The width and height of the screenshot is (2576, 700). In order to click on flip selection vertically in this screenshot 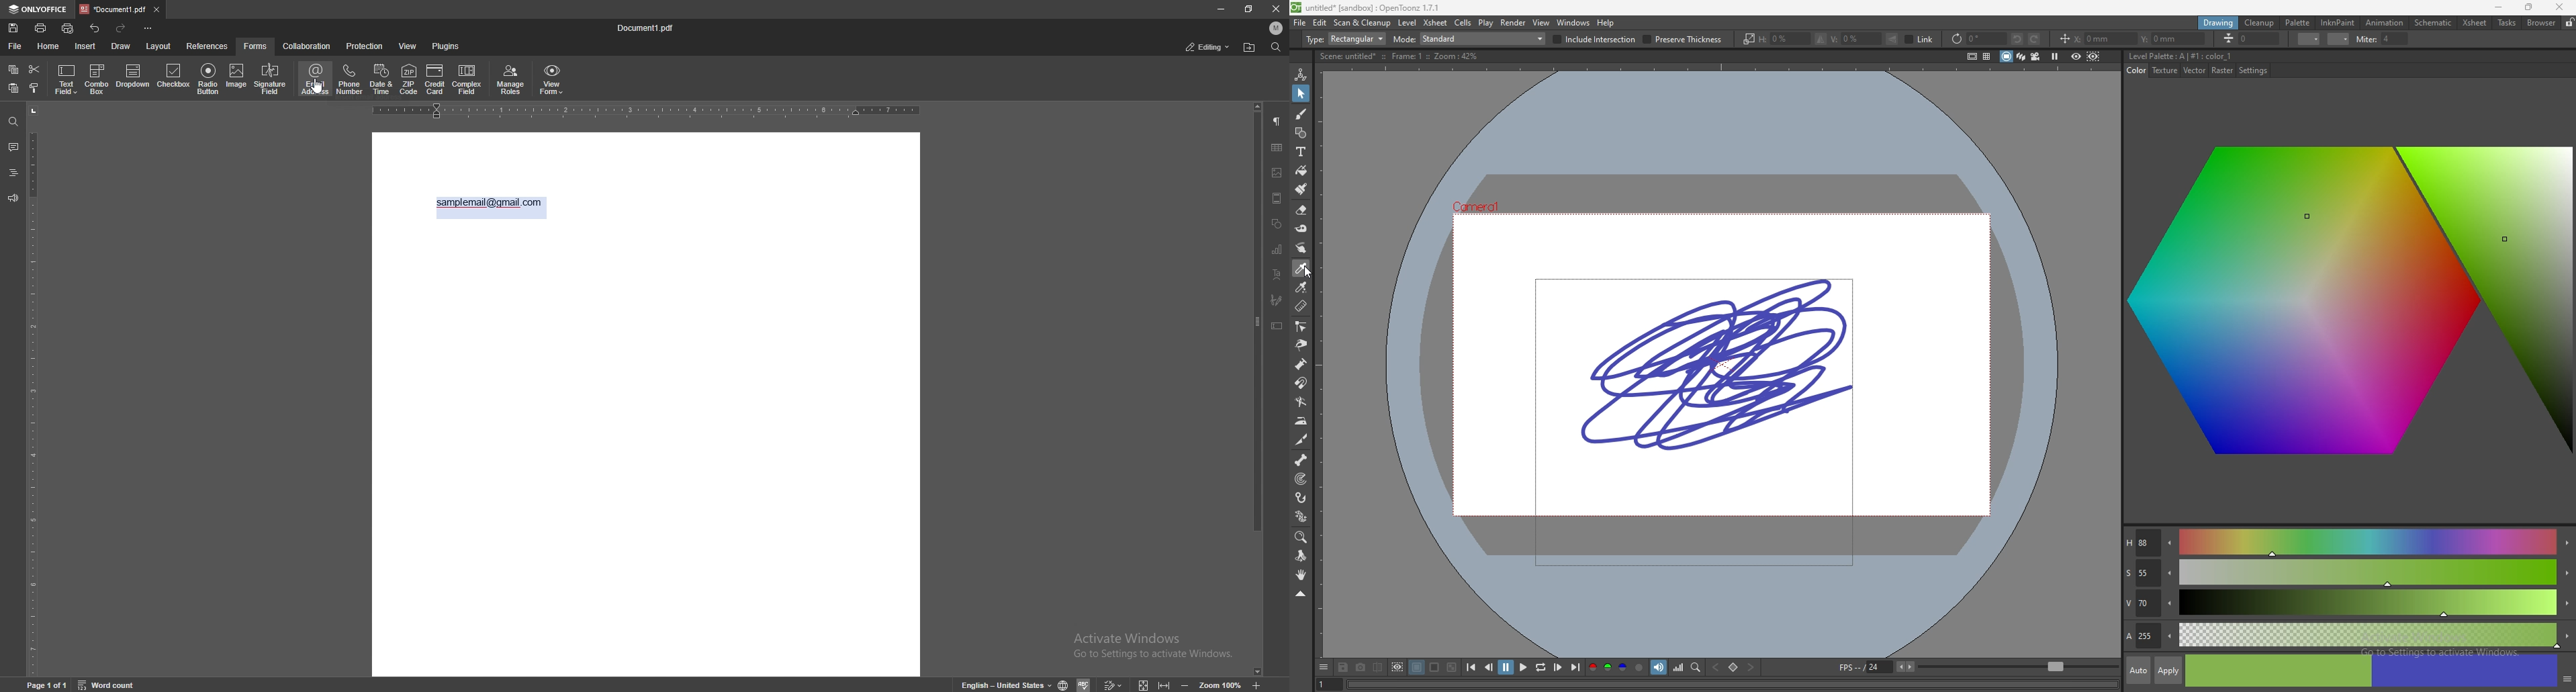, I will do `click(1893, 38)`.